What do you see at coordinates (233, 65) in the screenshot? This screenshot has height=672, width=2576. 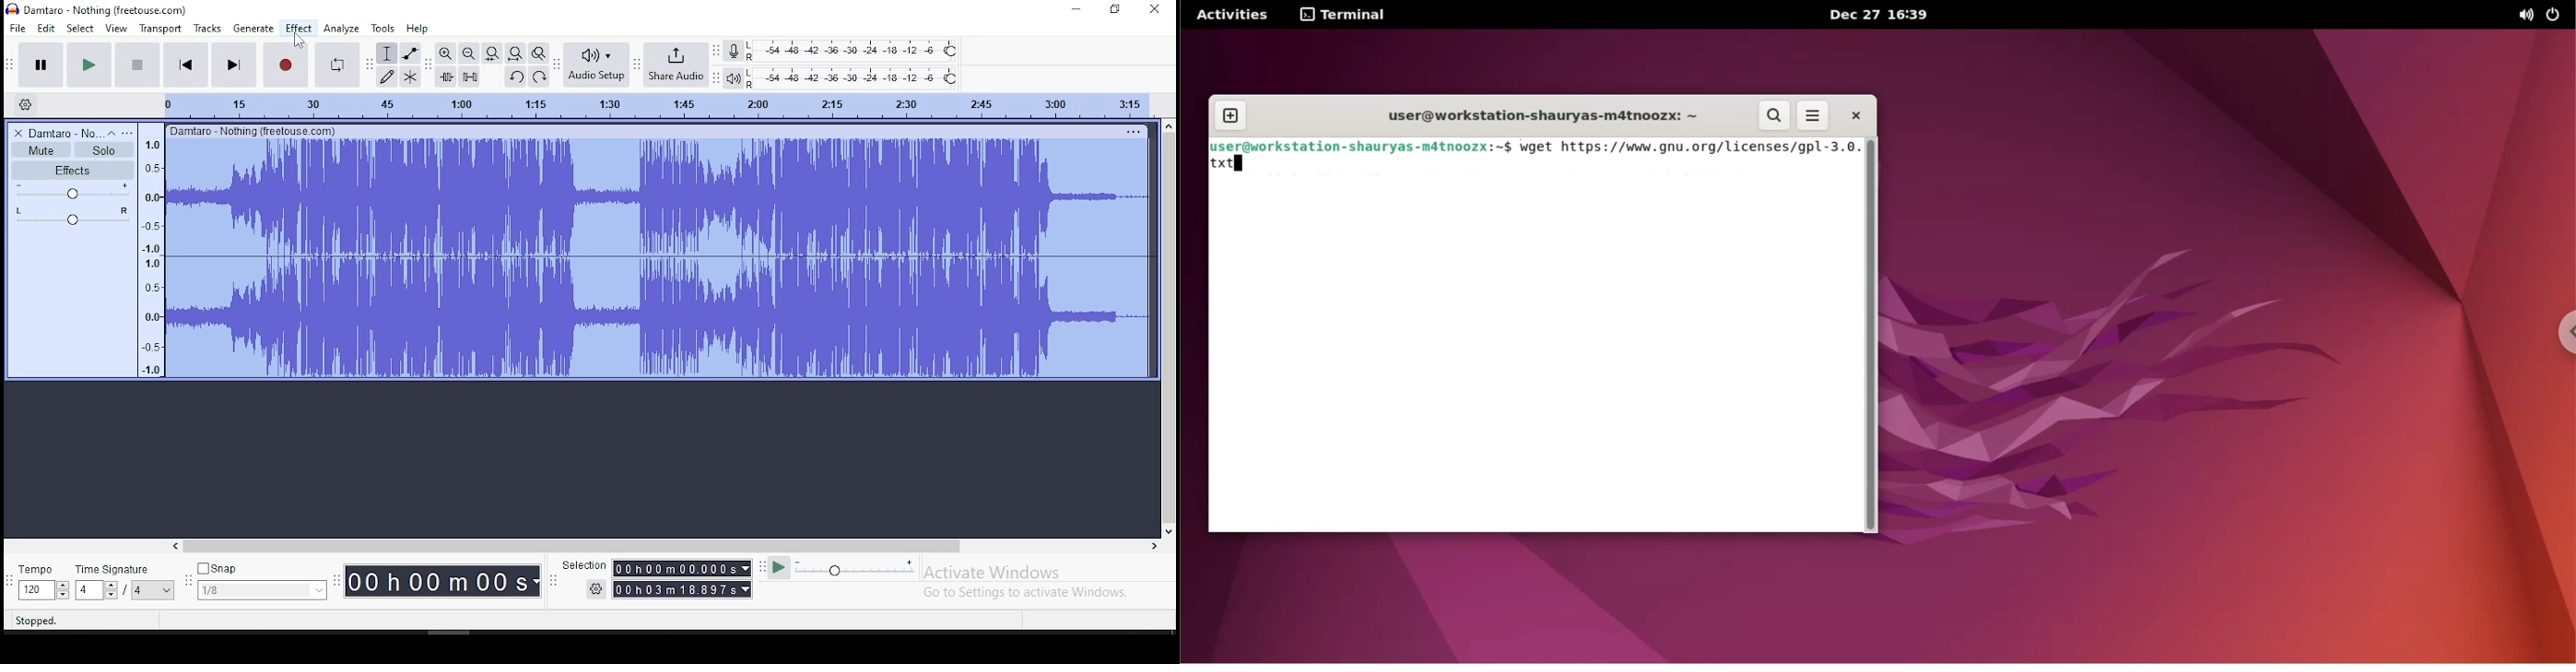 I see `skip to end` at bounding box center [233, 65].